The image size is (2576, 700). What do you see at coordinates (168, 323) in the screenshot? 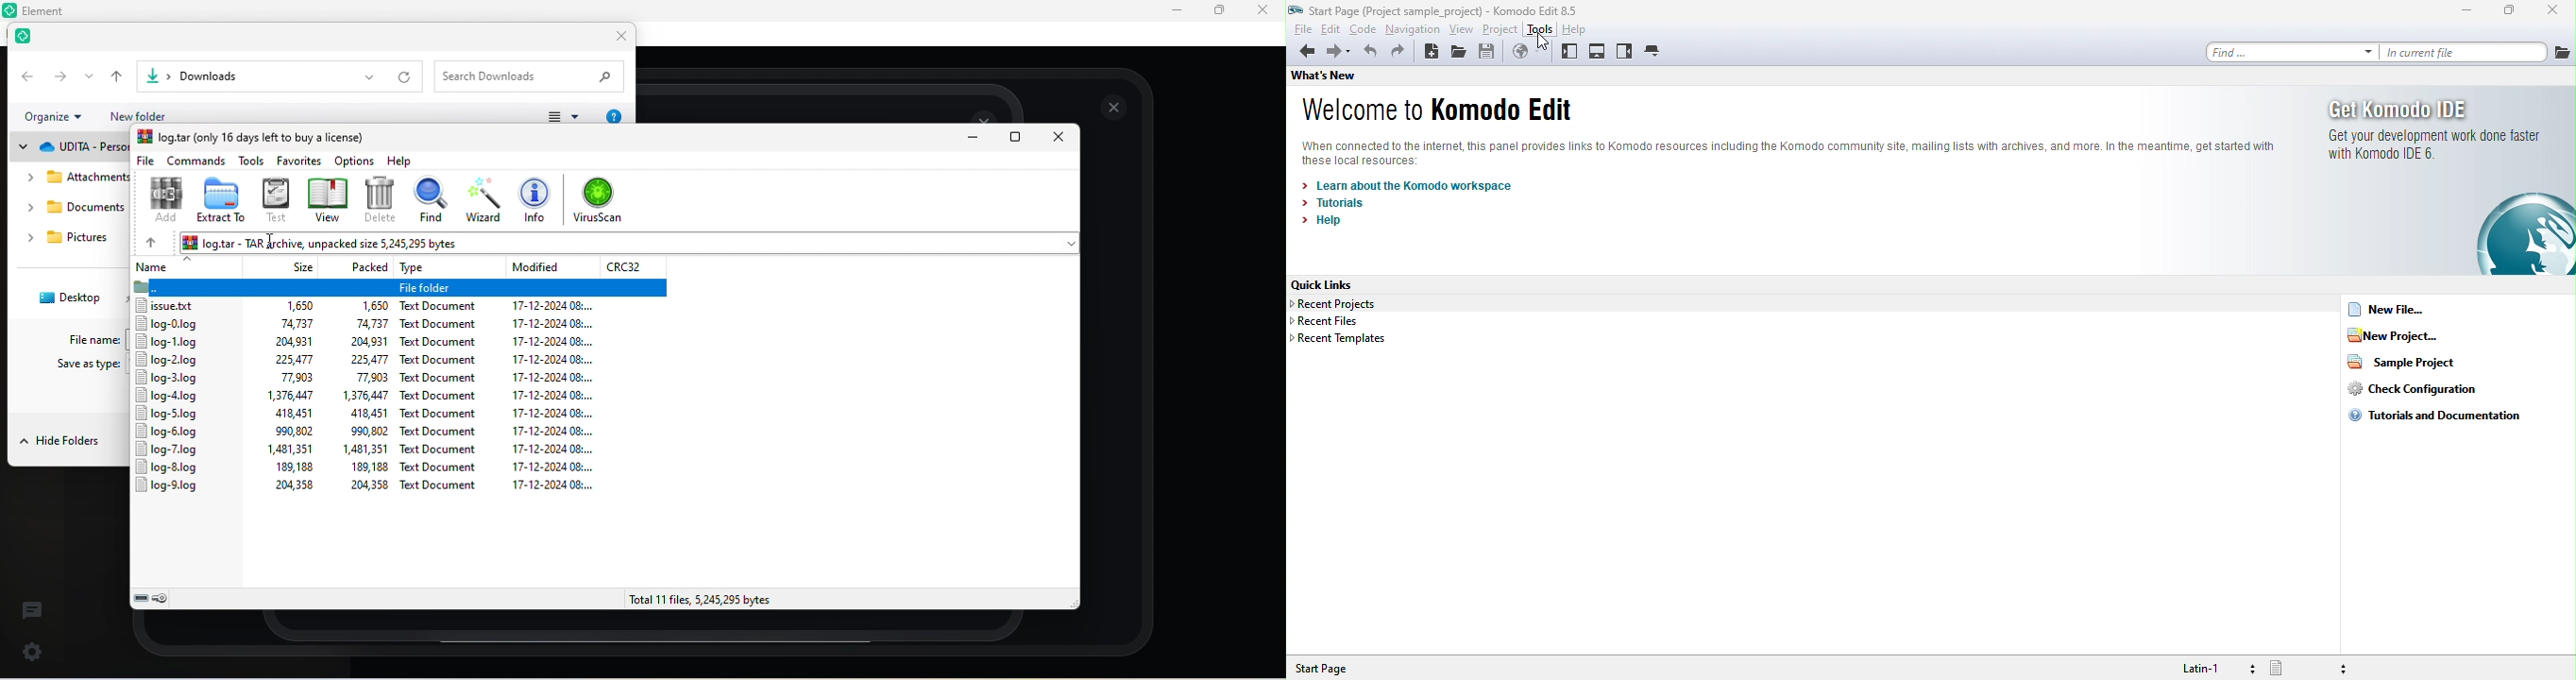
I see `log-0.log` at bounding box center [168, 323].